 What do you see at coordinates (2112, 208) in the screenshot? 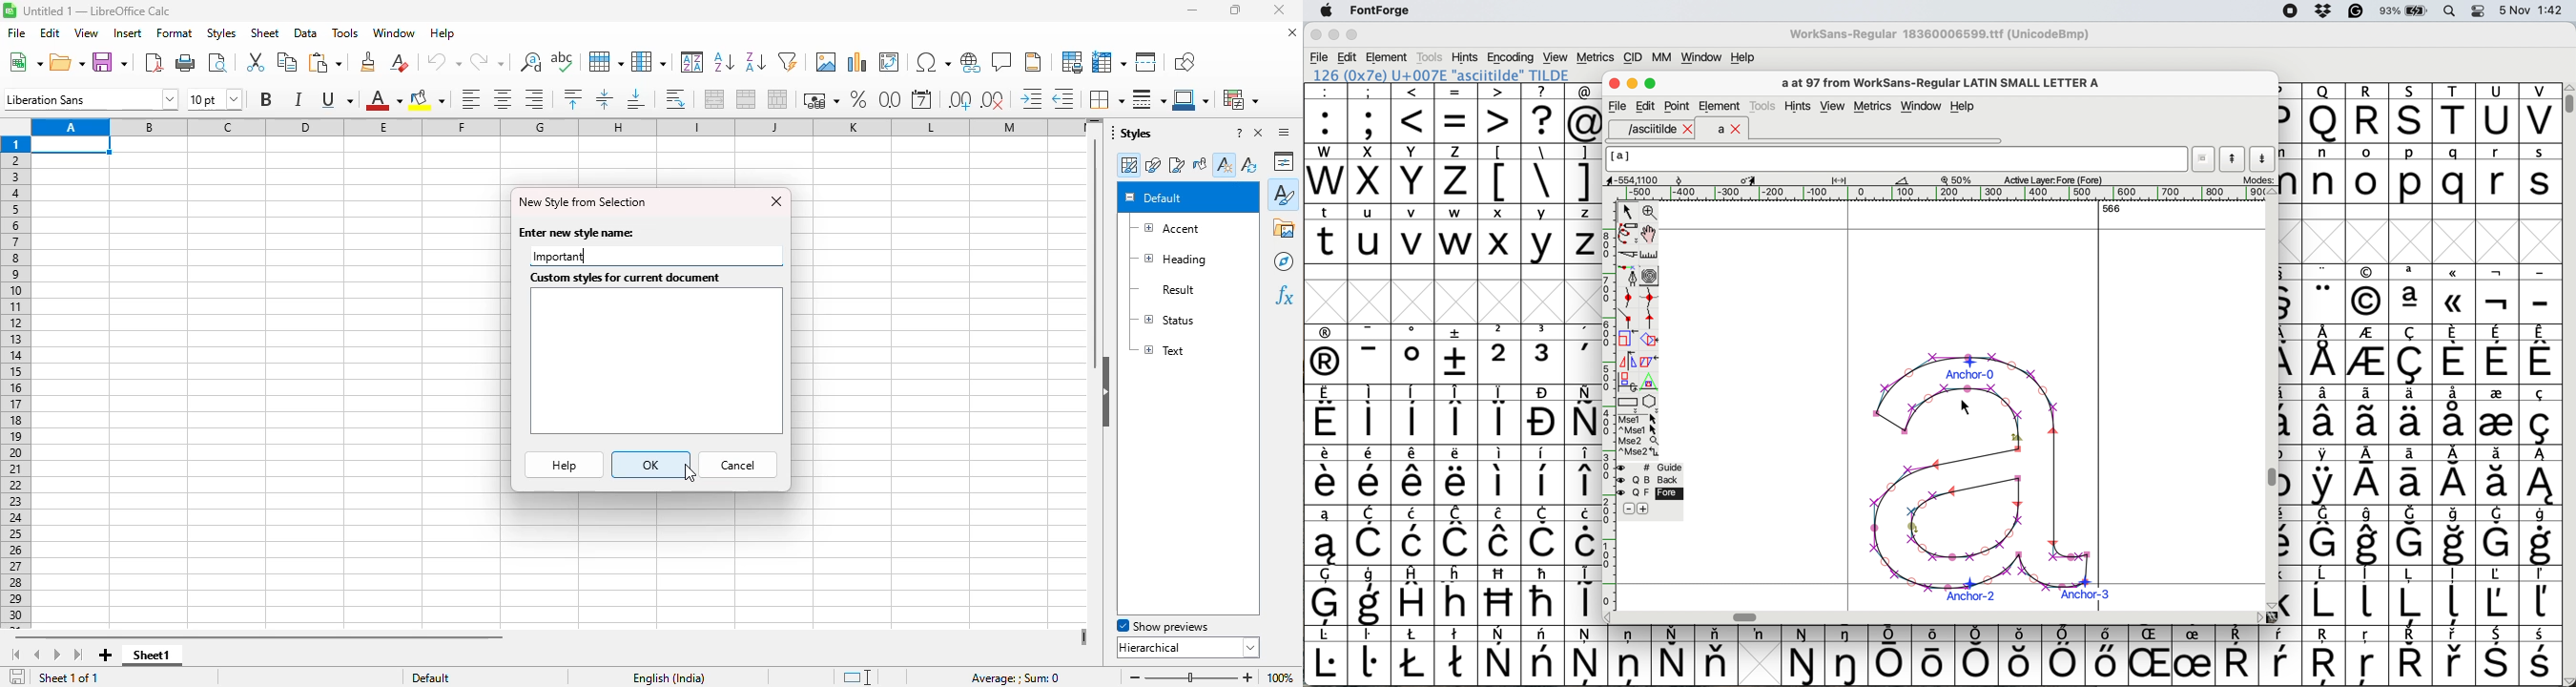
I see `566` at bounding box center [2112, 208].